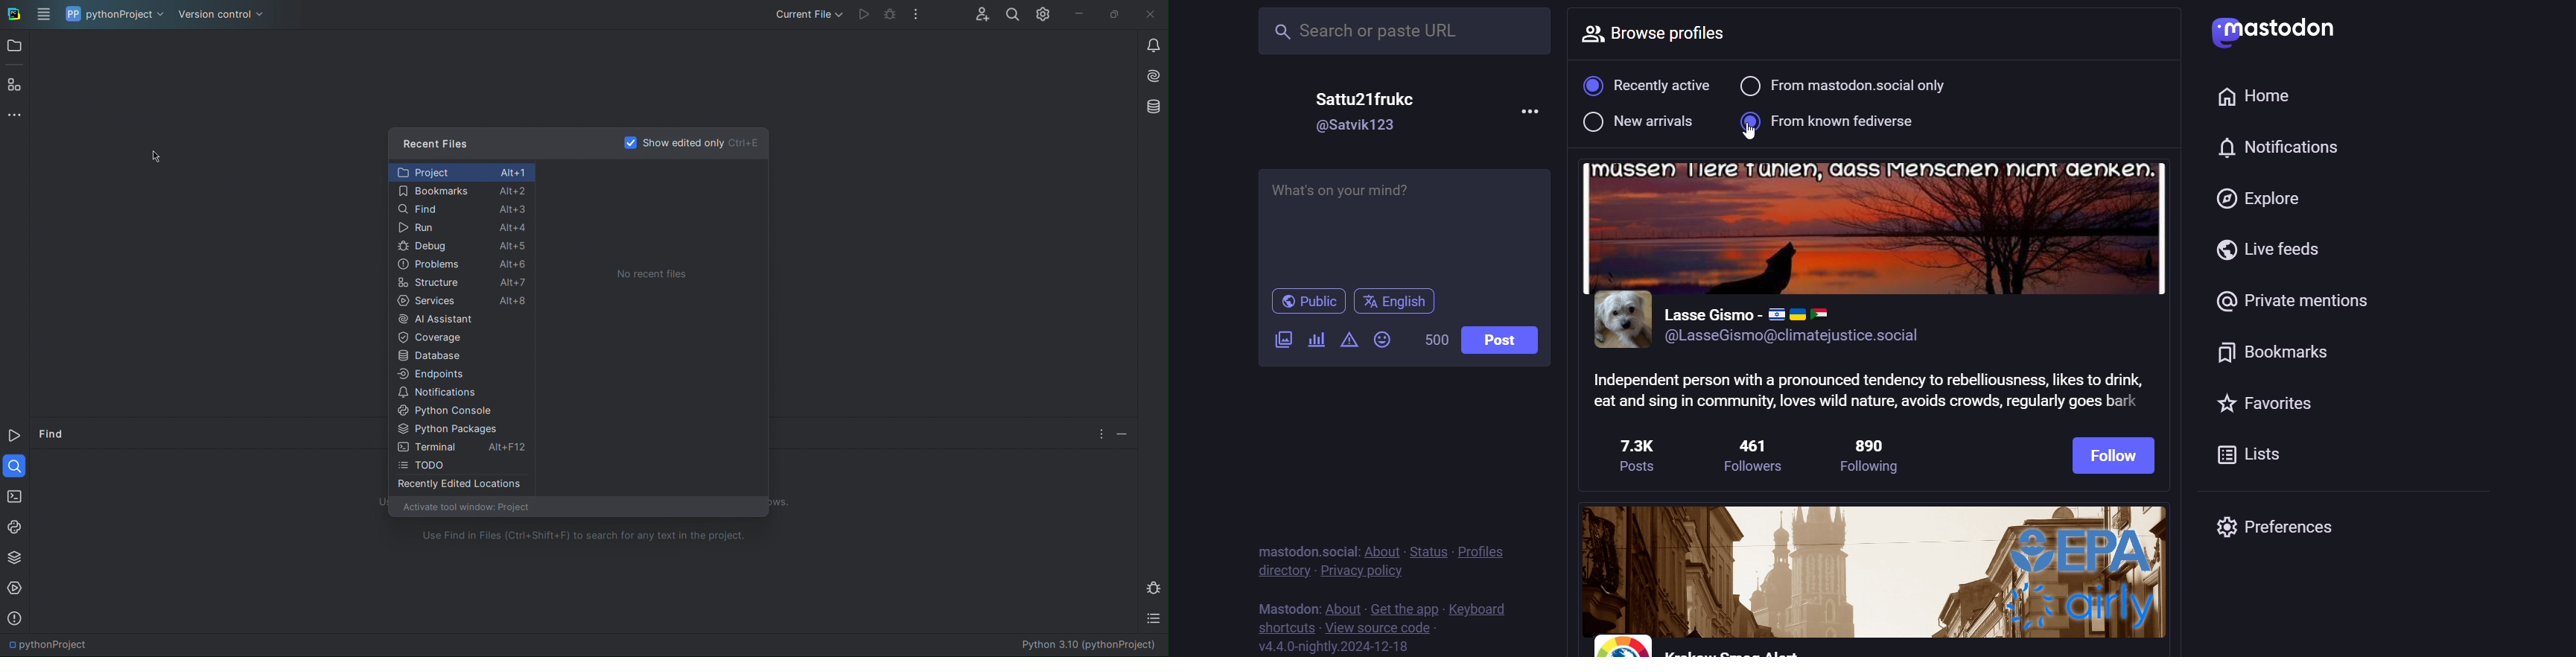 This screenshot has height=672, width=2576. What do you see at coordinates (2286, 525) in the screenshot?
I see `preferences` at bounding box center [2286, 525].